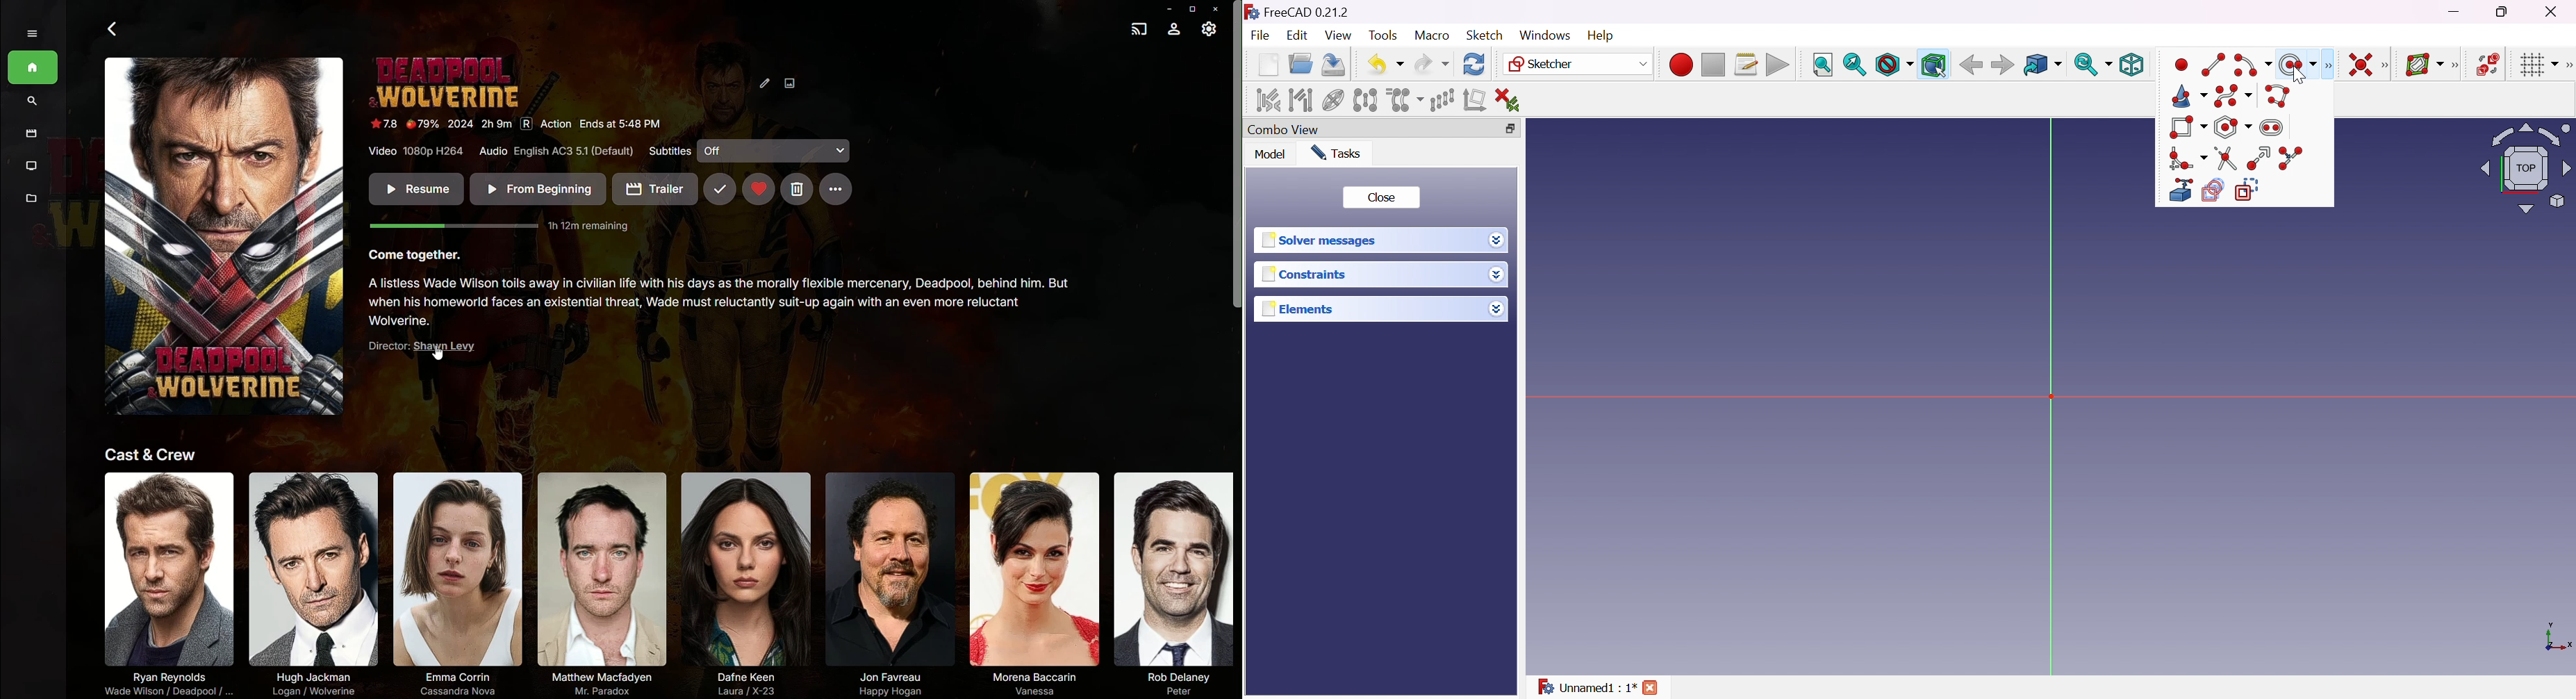 This screenshot has height=700, width=2576. I want to click on Tasks, so click(1335, 152).